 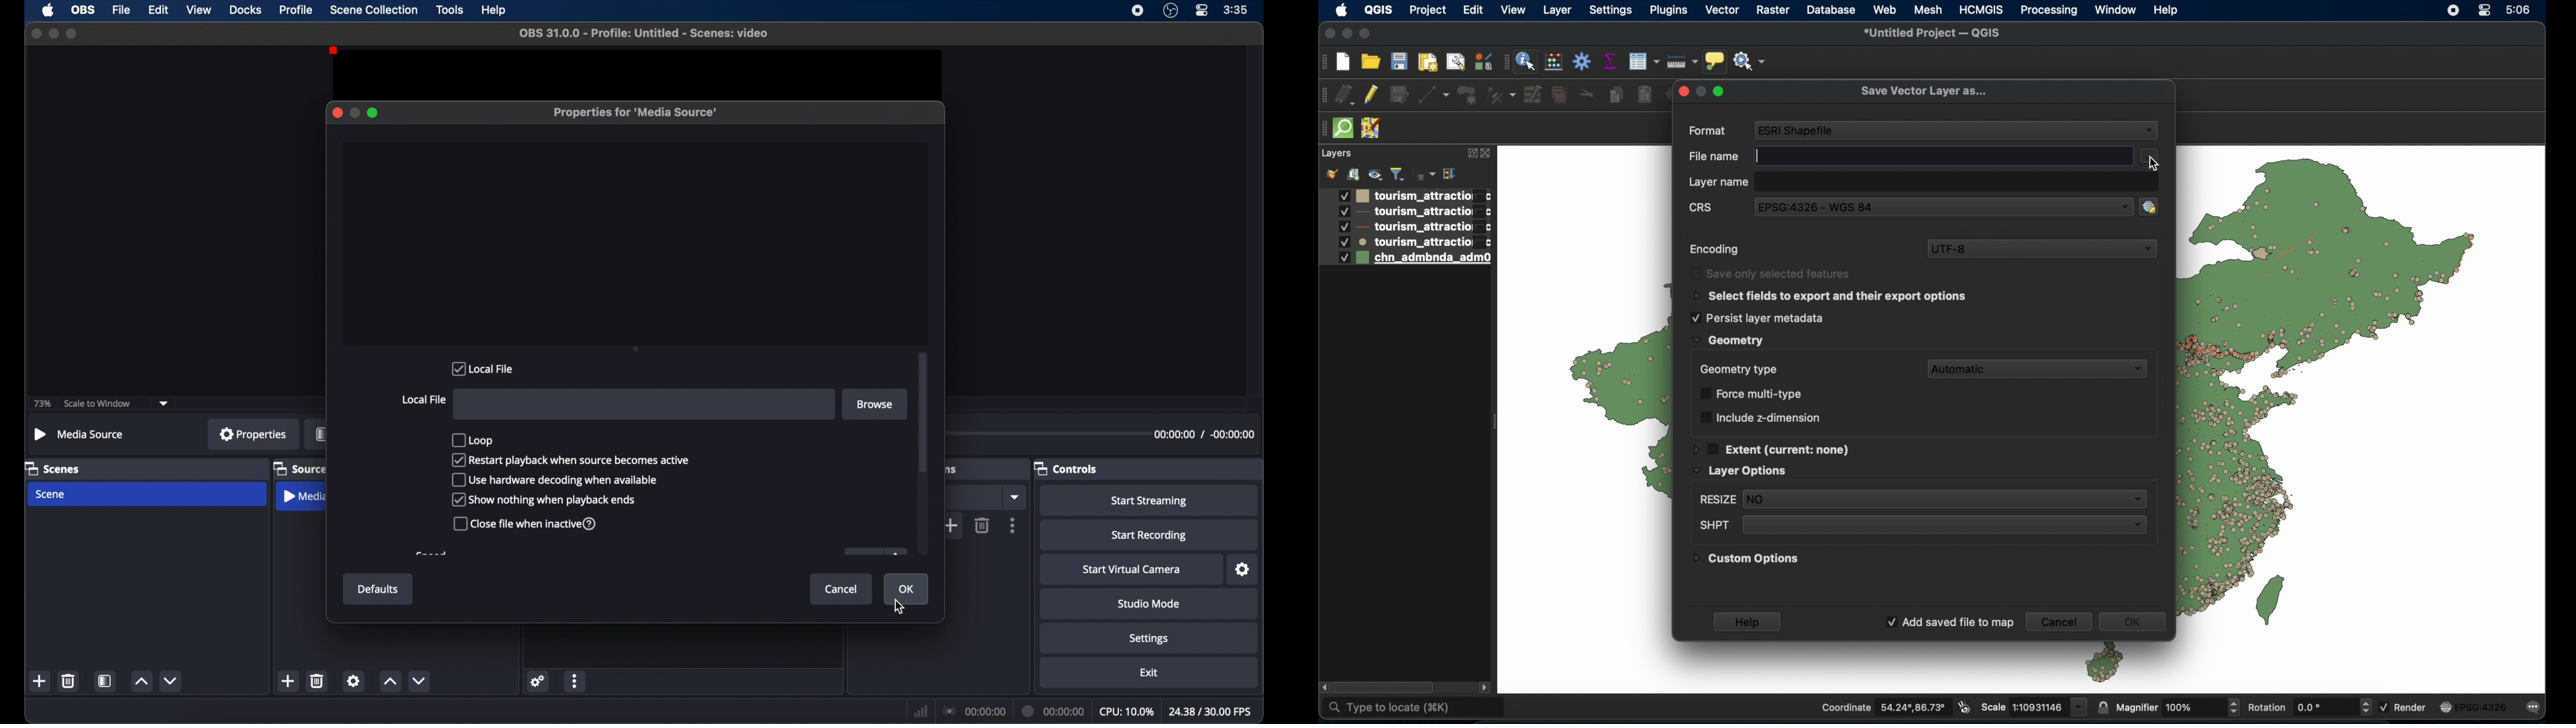 I want to click on scroll bar, so click(x=923, y=413).